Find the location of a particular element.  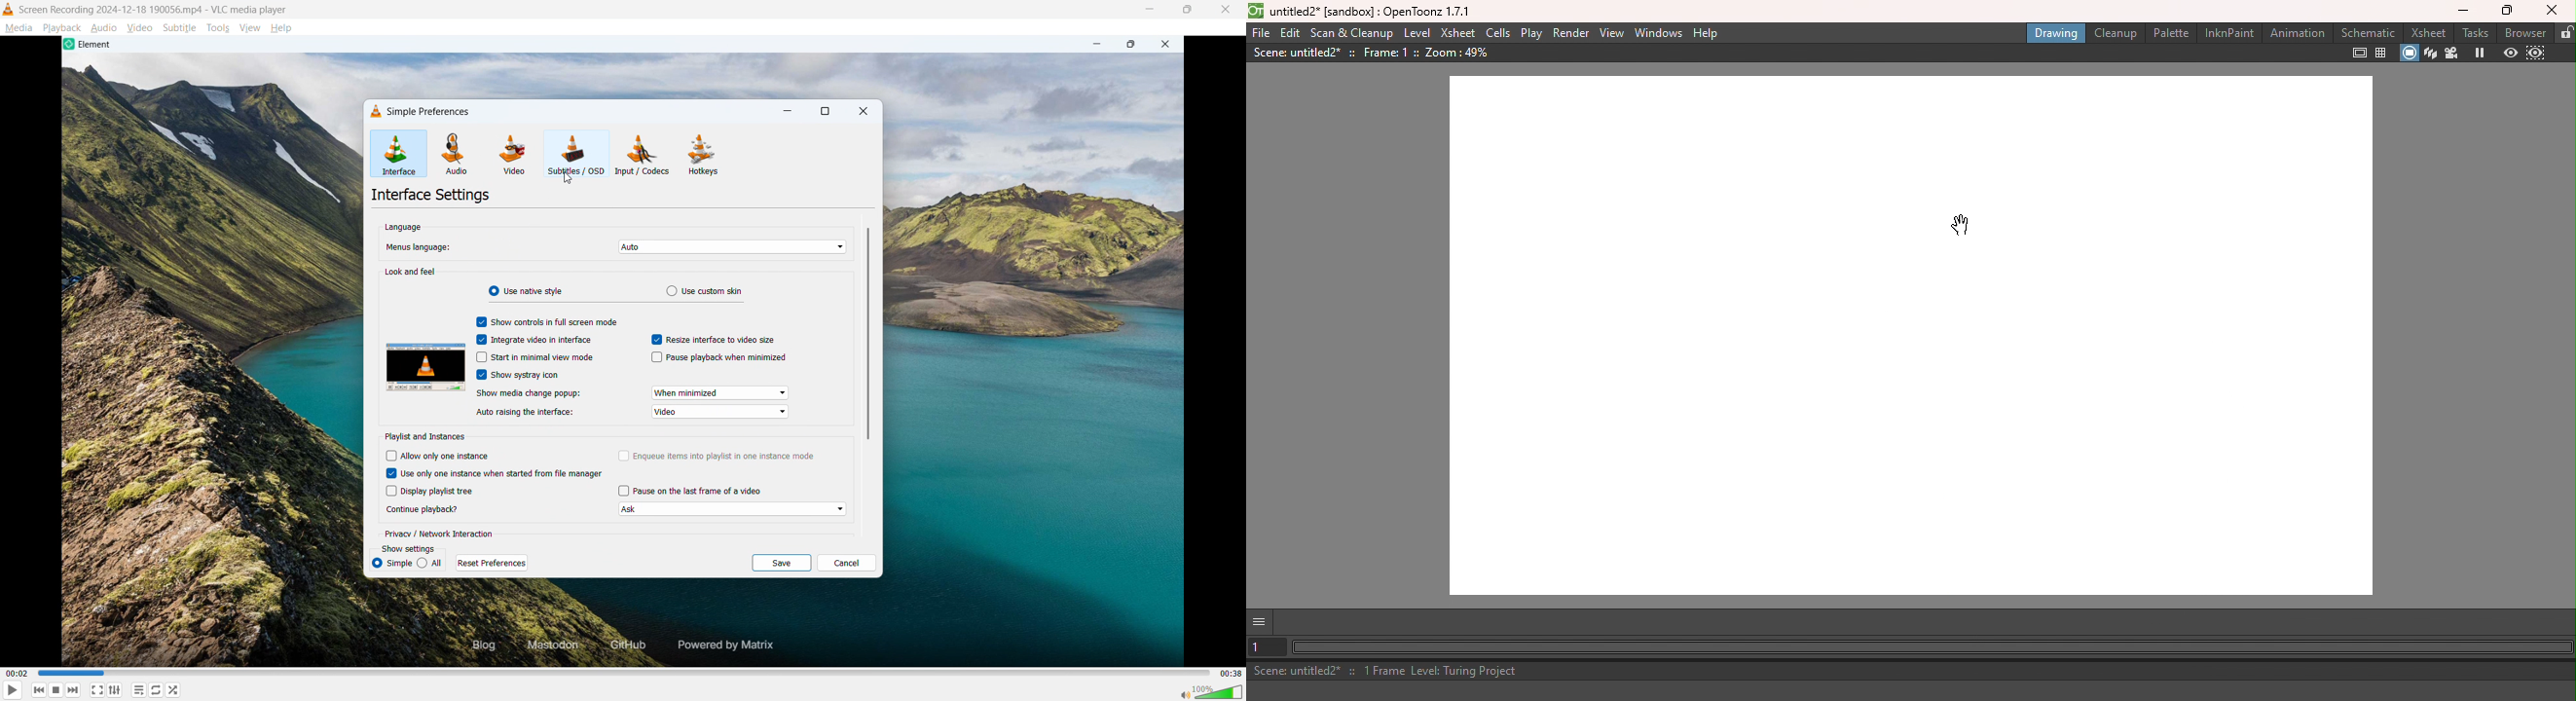

checkbox is located at coordinates (478, 339).